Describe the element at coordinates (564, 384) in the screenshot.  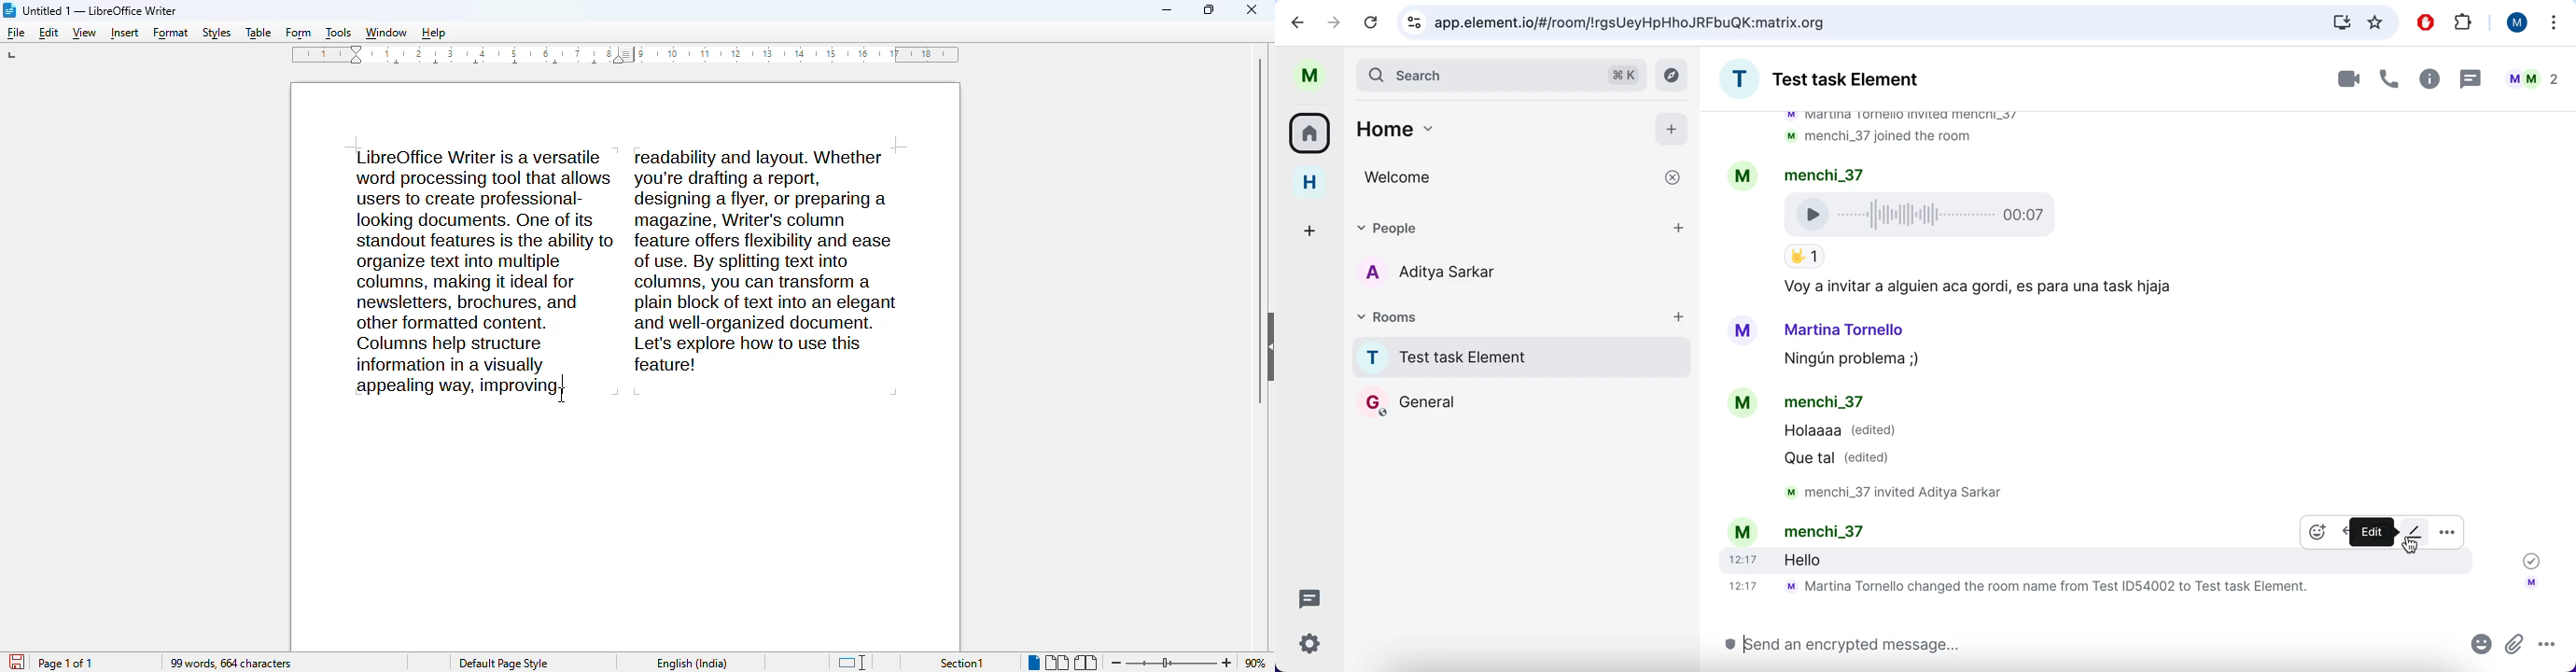
I see `hotkey (Alt+F12) pressed` at that location.